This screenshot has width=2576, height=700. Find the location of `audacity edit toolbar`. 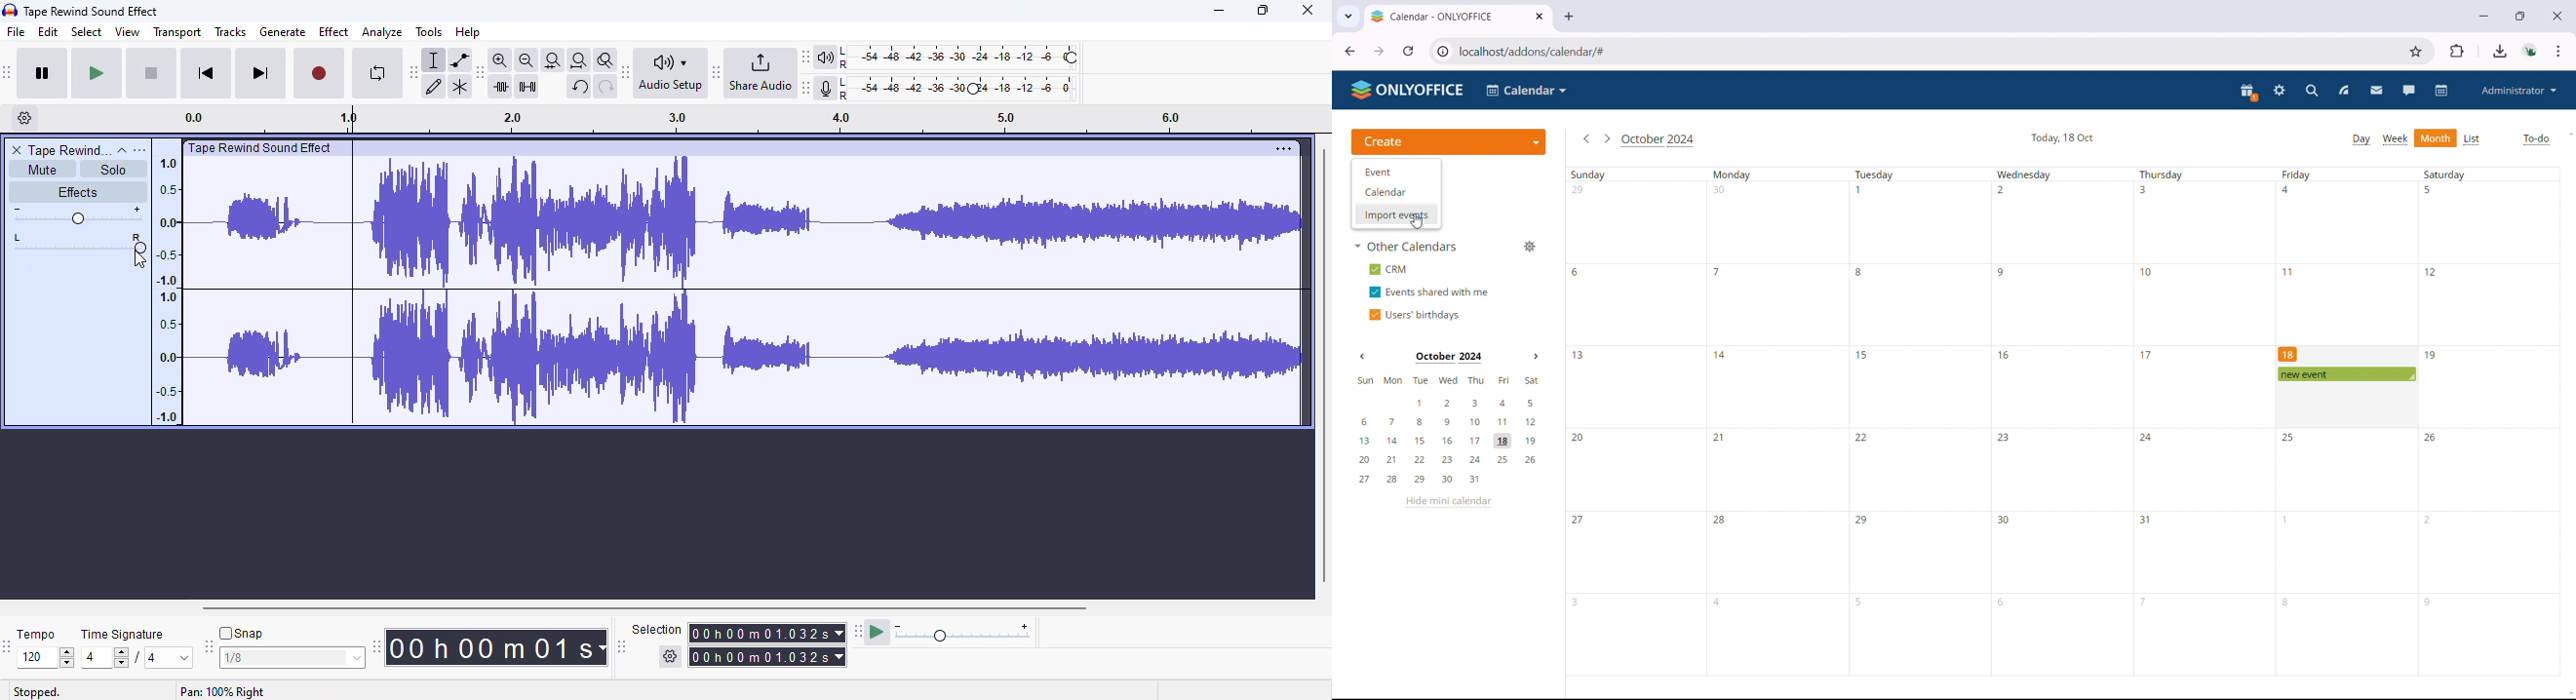

audacity edit toolbar is located at coordinates (478, 73).